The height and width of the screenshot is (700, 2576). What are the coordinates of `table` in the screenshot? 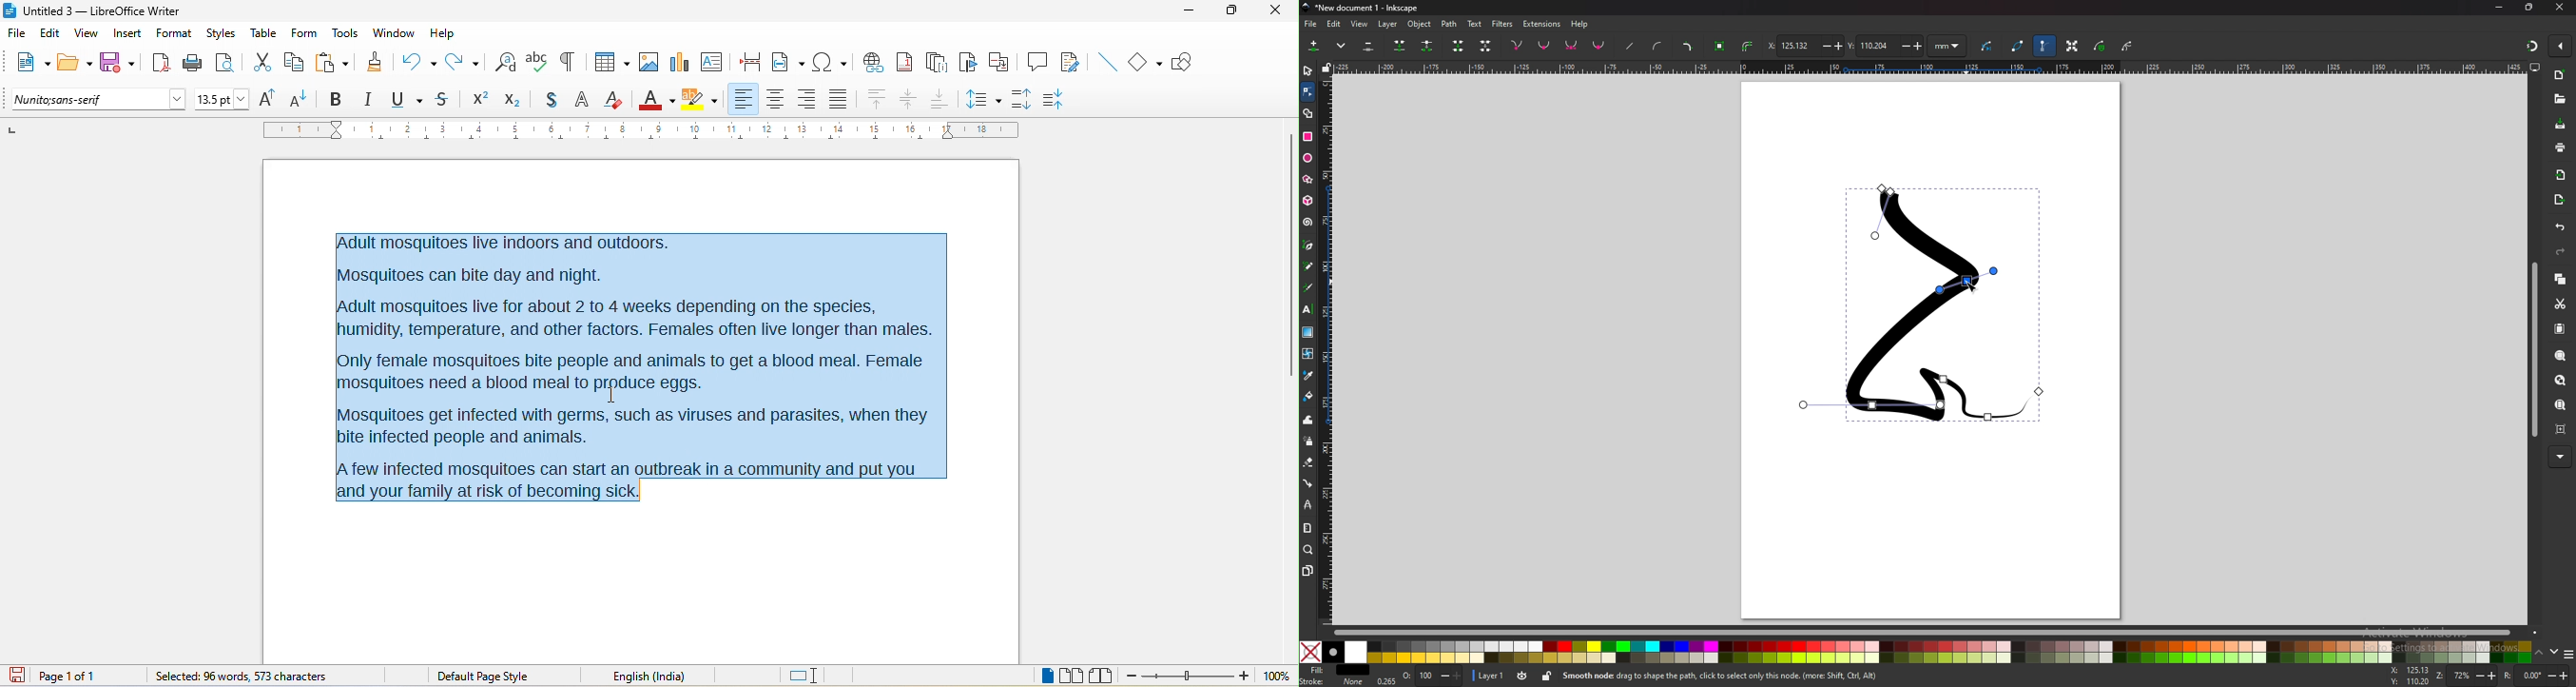 It's located at (264, 34).